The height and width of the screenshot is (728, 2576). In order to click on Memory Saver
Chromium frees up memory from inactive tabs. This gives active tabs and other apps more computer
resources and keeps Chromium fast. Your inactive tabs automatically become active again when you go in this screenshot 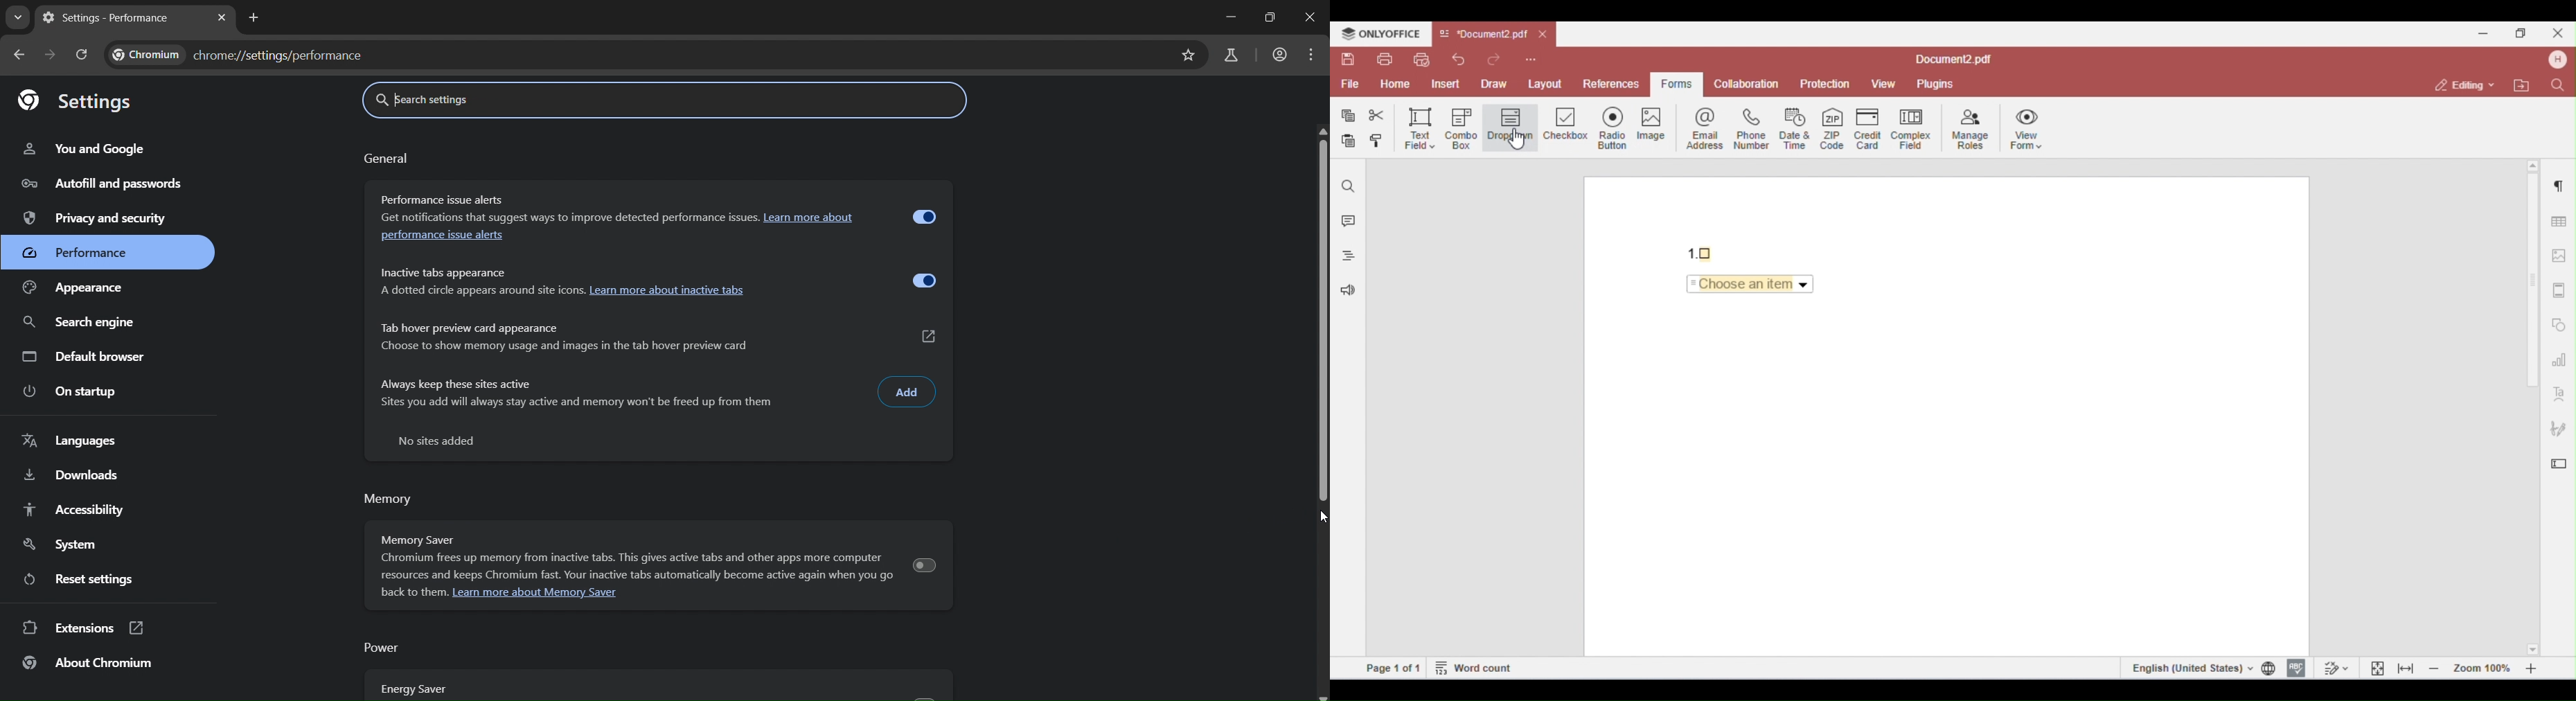, I will do `click(634, 558)`.